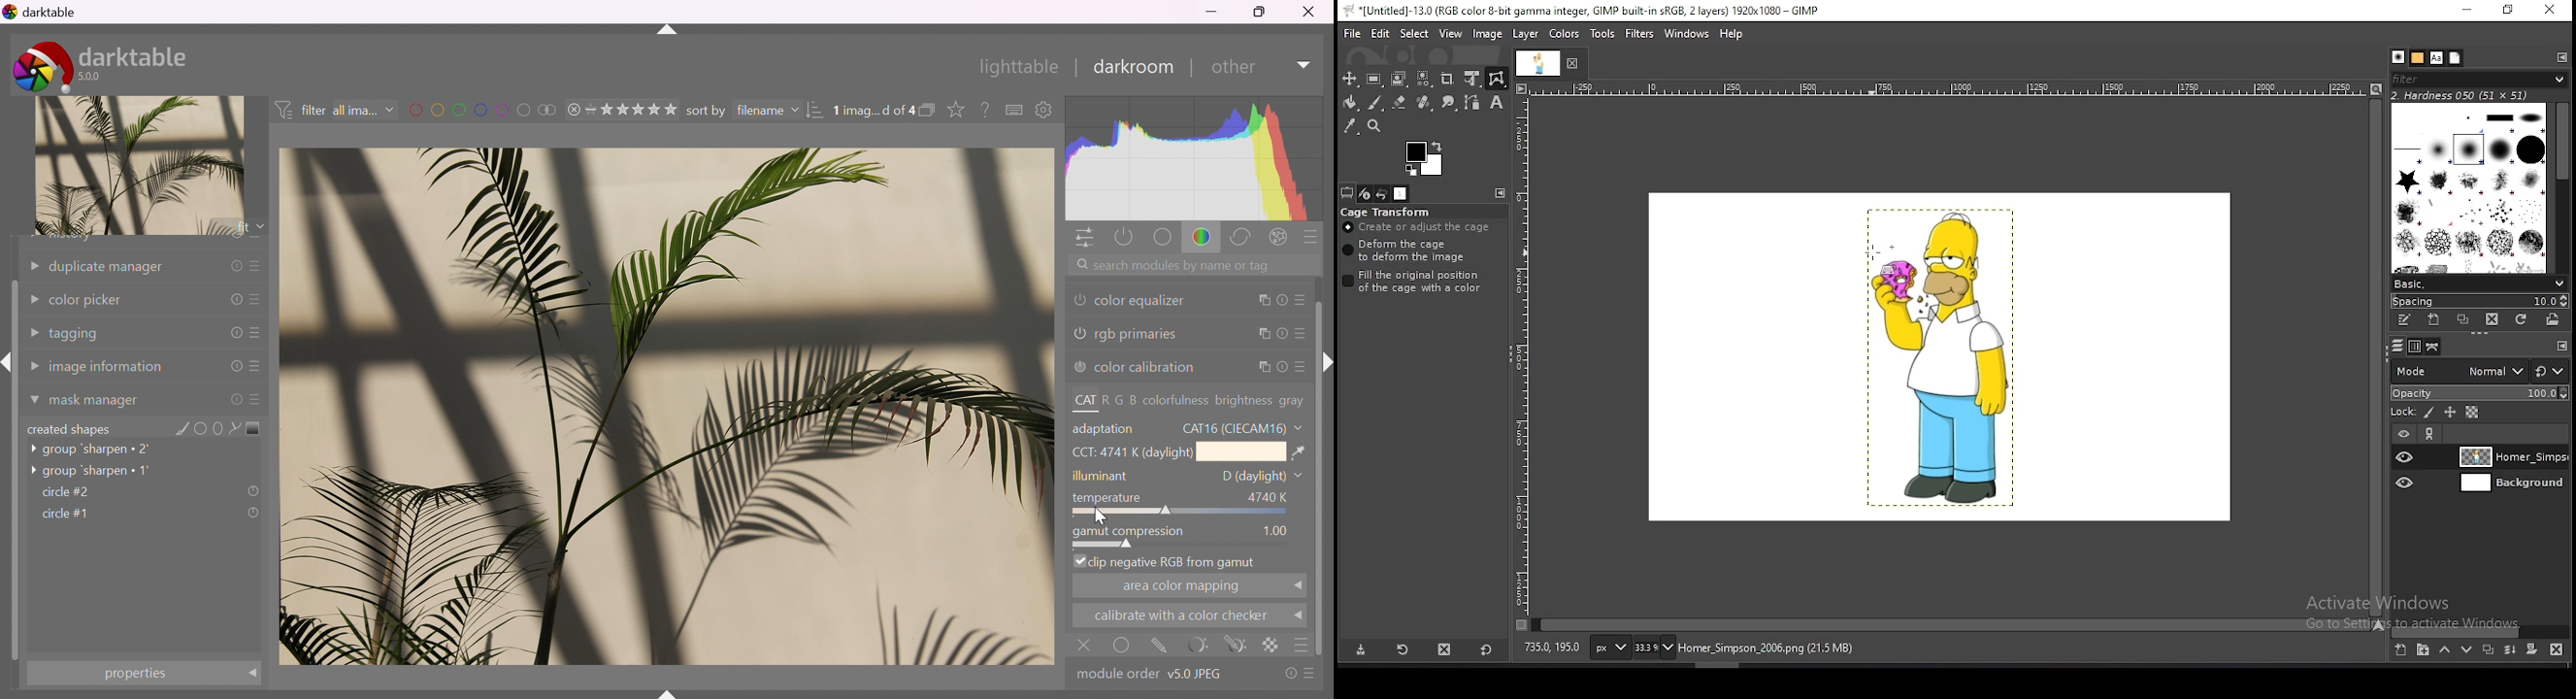  Describe the element at coordinates (144, 334) in the screenshot. I see `tagging` at that location.